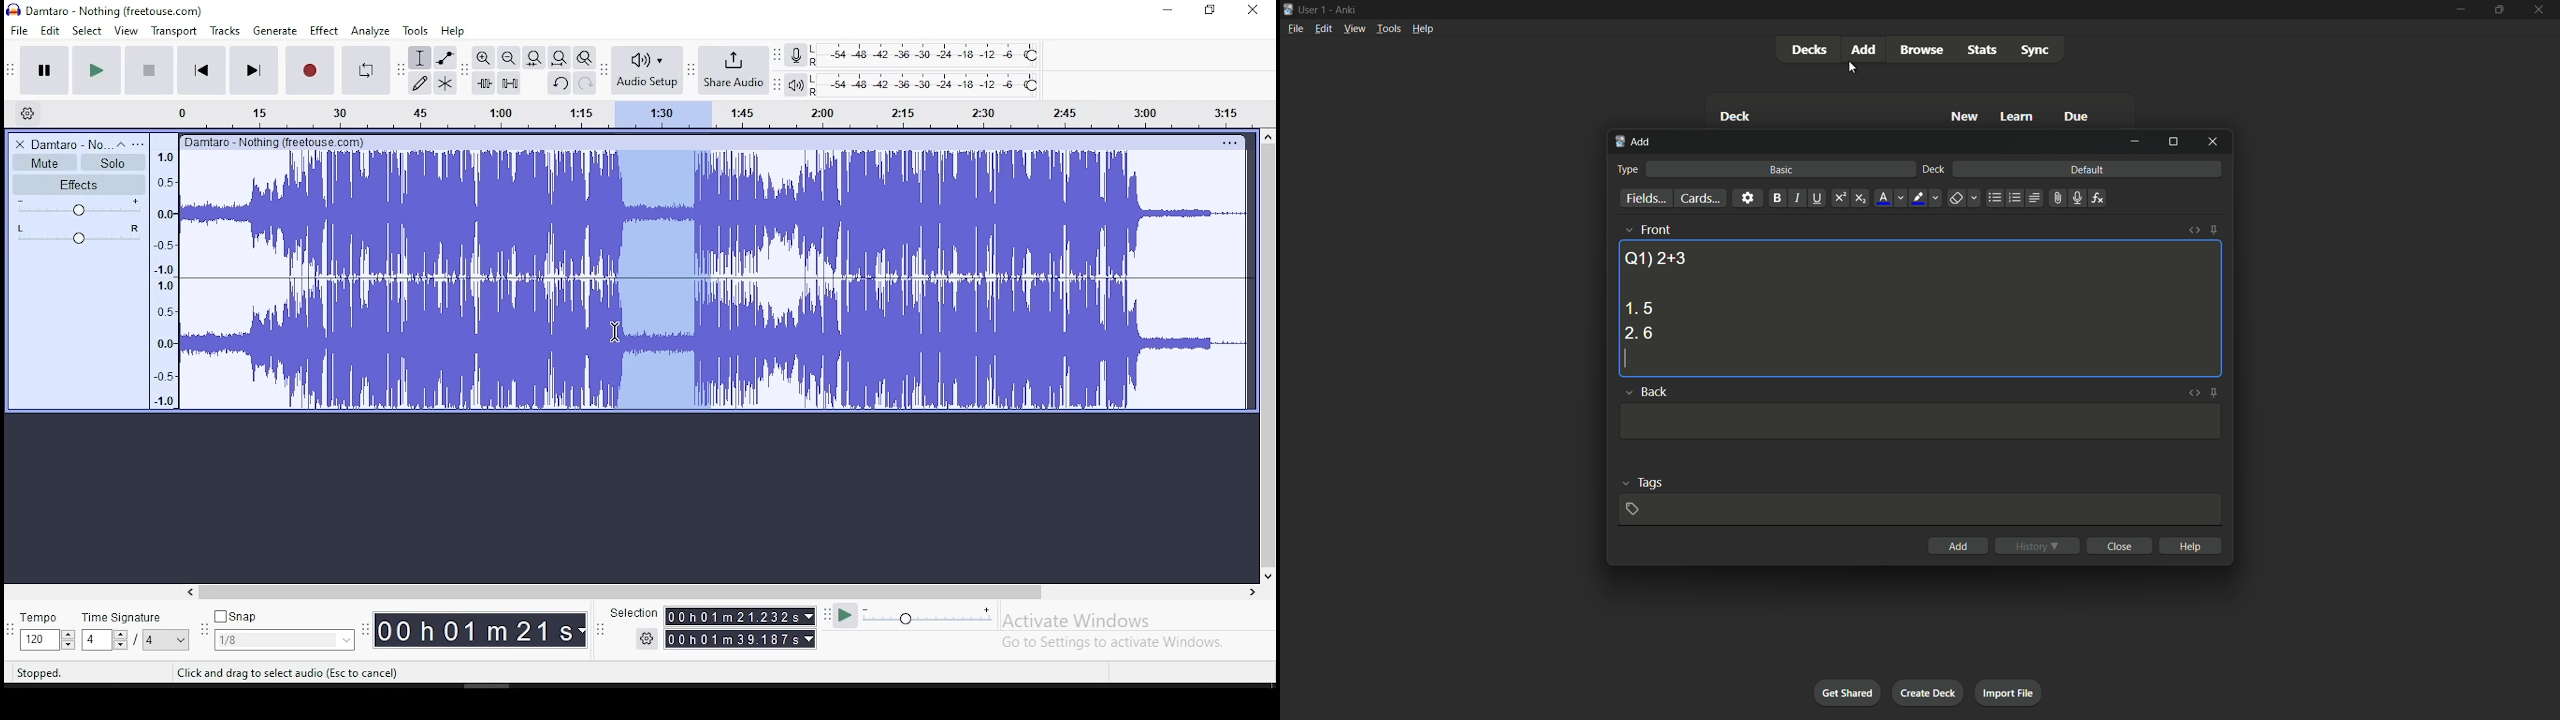  I want to click on audio track, so click(715, 344).